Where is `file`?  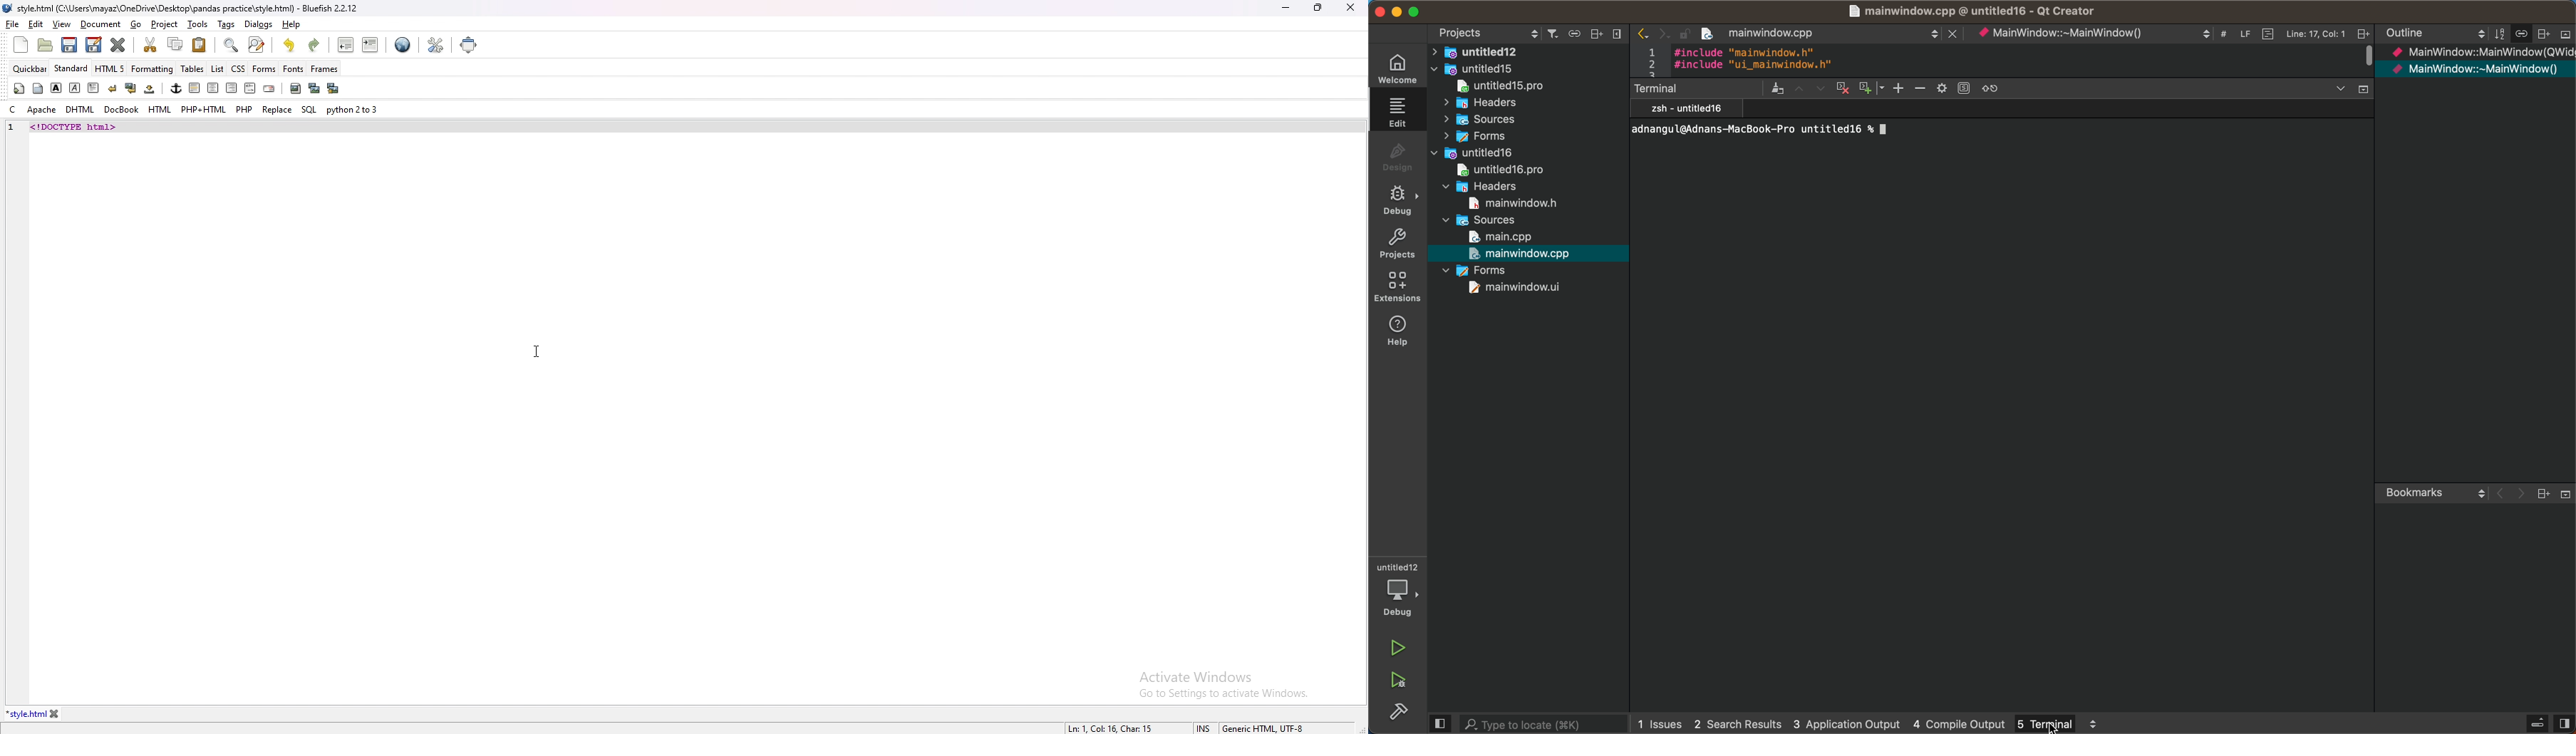 file is located at coordinates (1525, 253).